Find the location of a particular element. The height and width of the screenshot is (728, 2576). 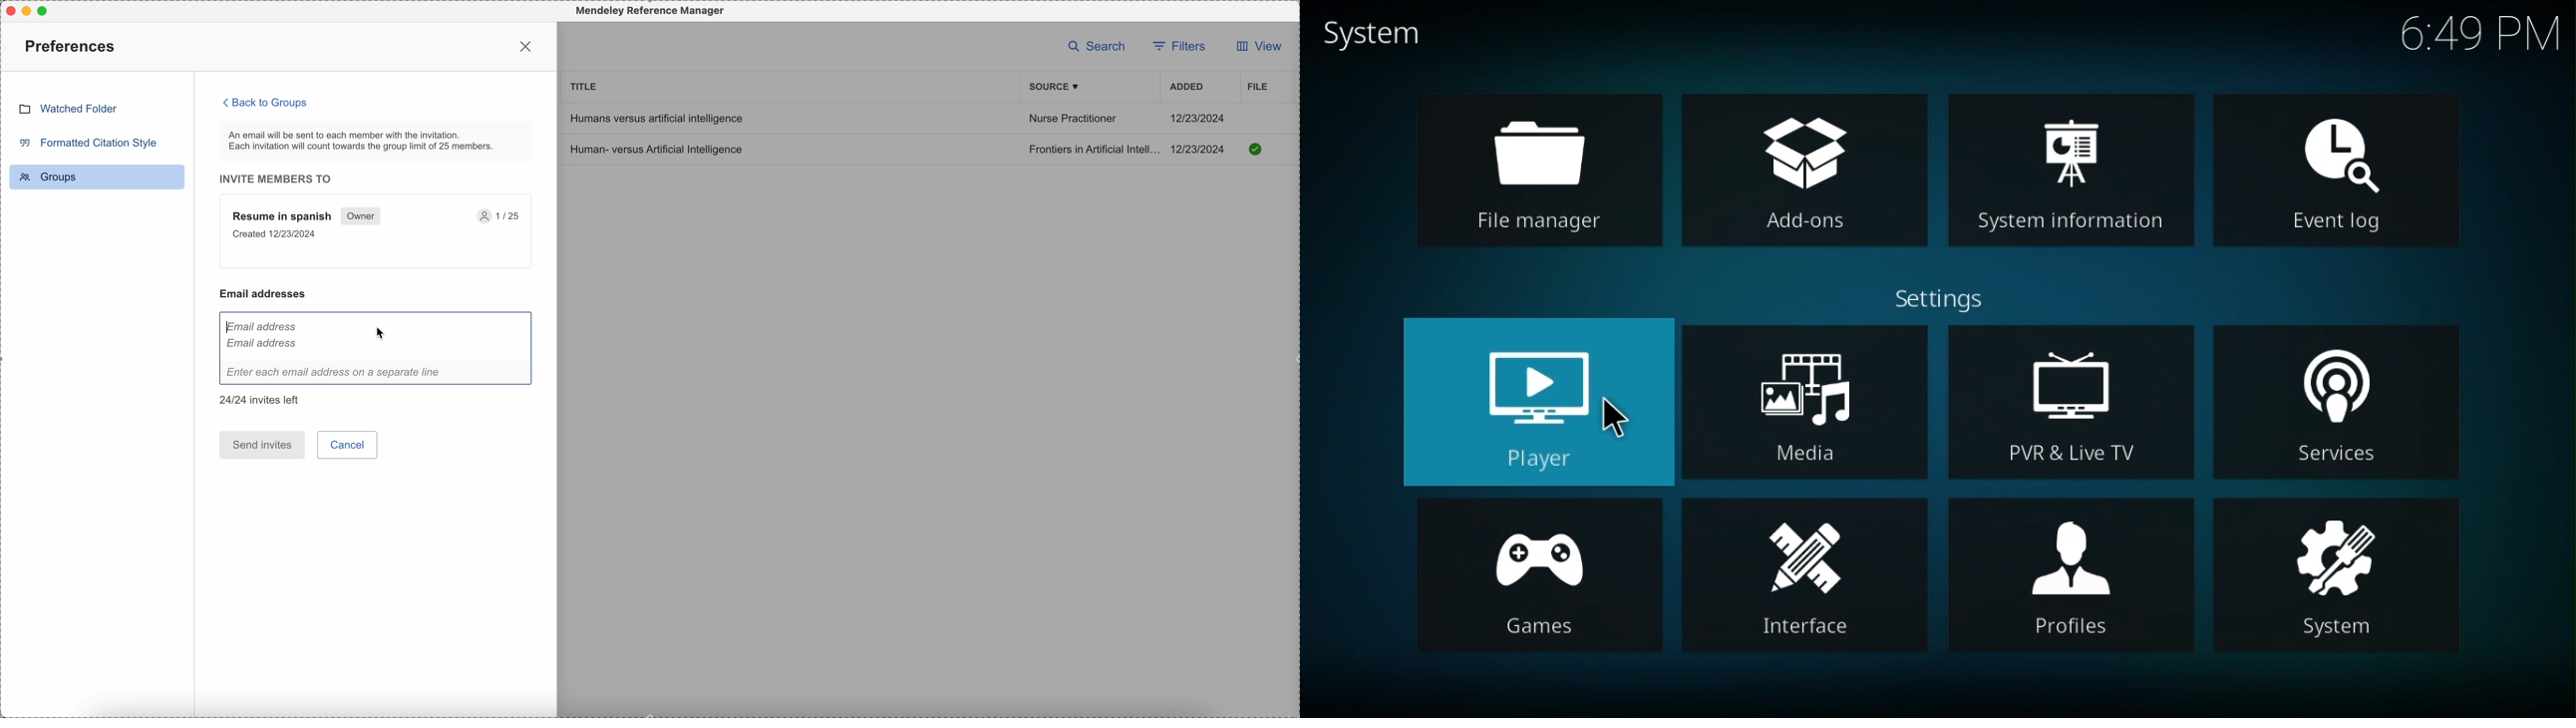

Games is located at coordinates (1538, 573).